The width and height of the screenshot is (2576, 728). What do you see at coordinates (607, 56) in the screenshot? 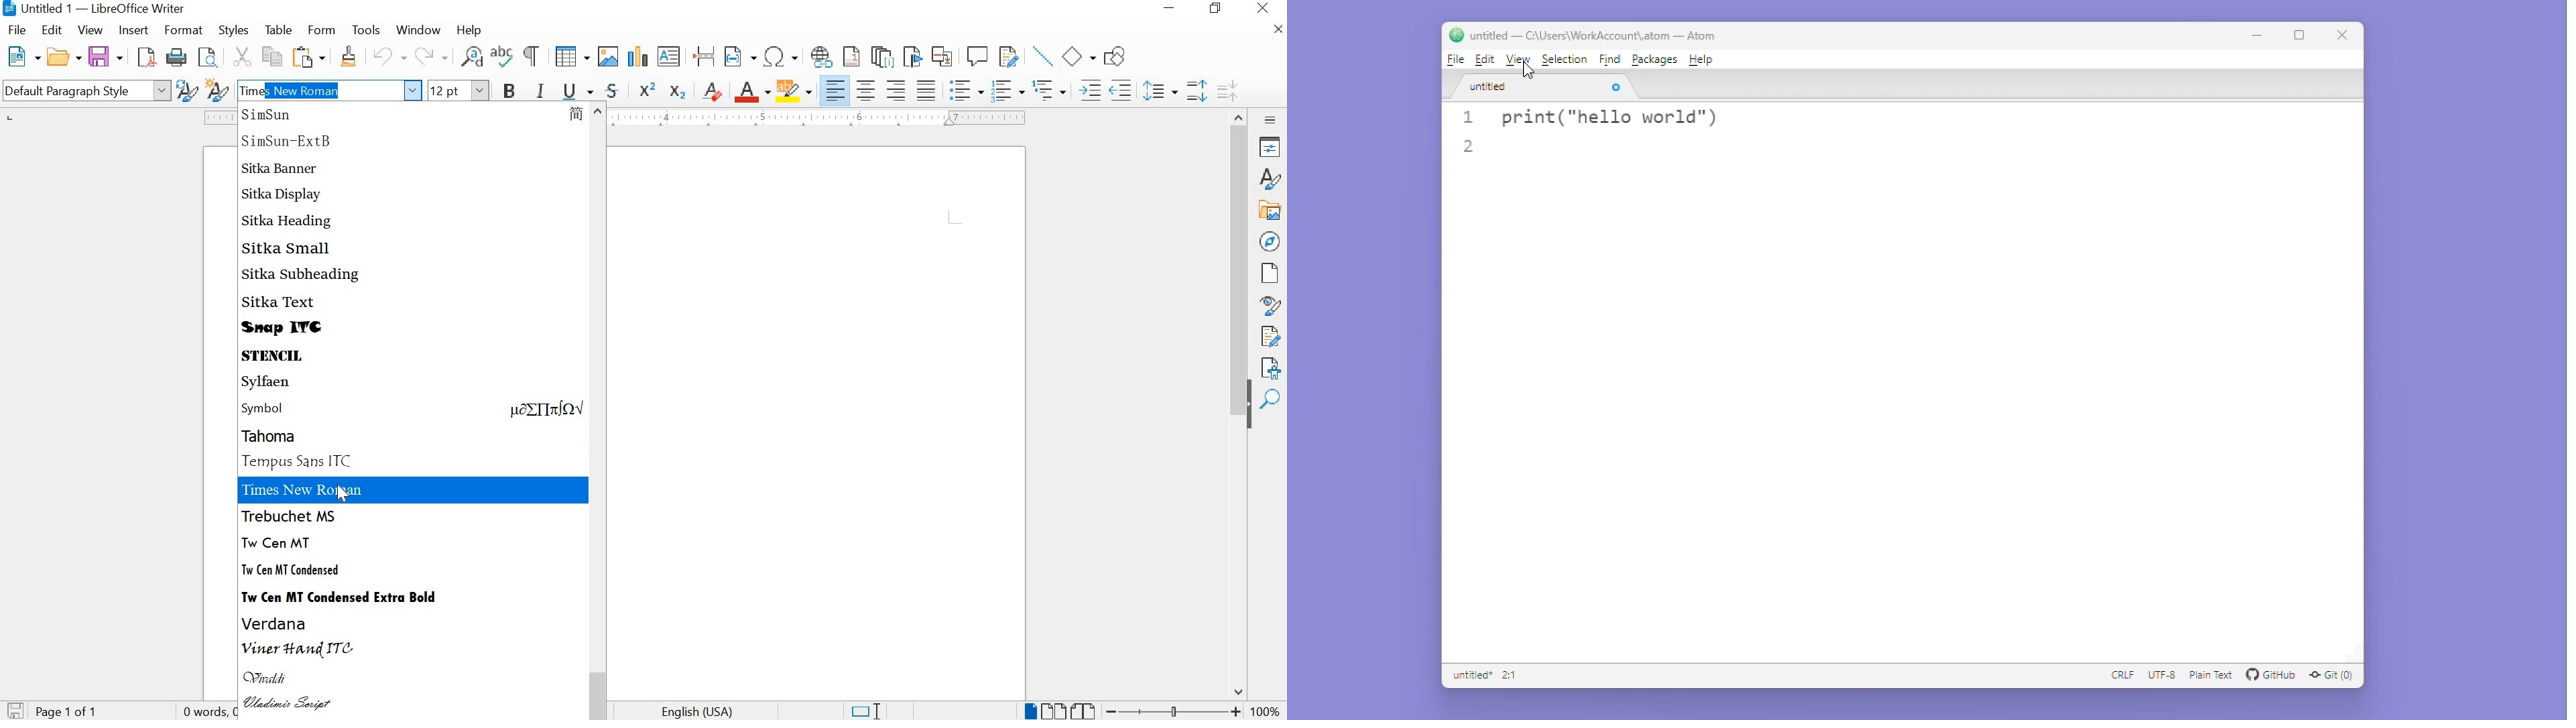
I see `INSERT IMAGE` at bounding box center [607, 56].